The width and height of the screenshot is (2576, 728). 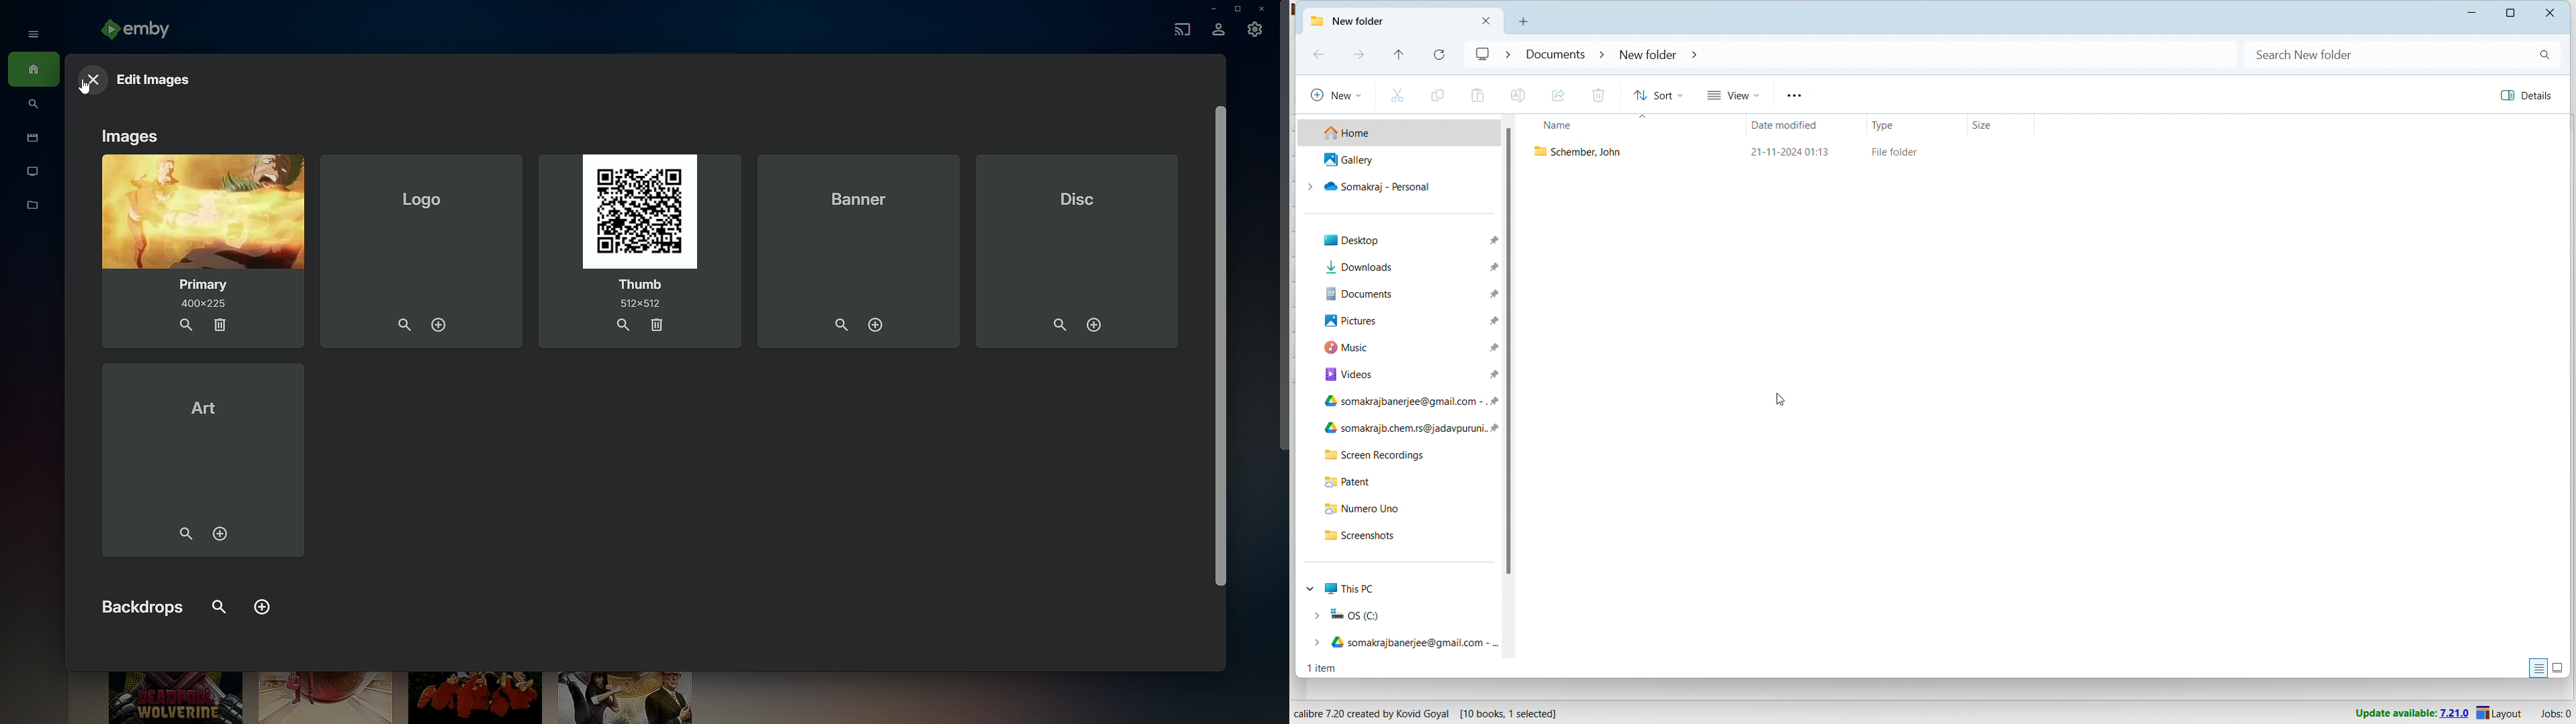 I want to click on home, so click(x=1396, y=132).